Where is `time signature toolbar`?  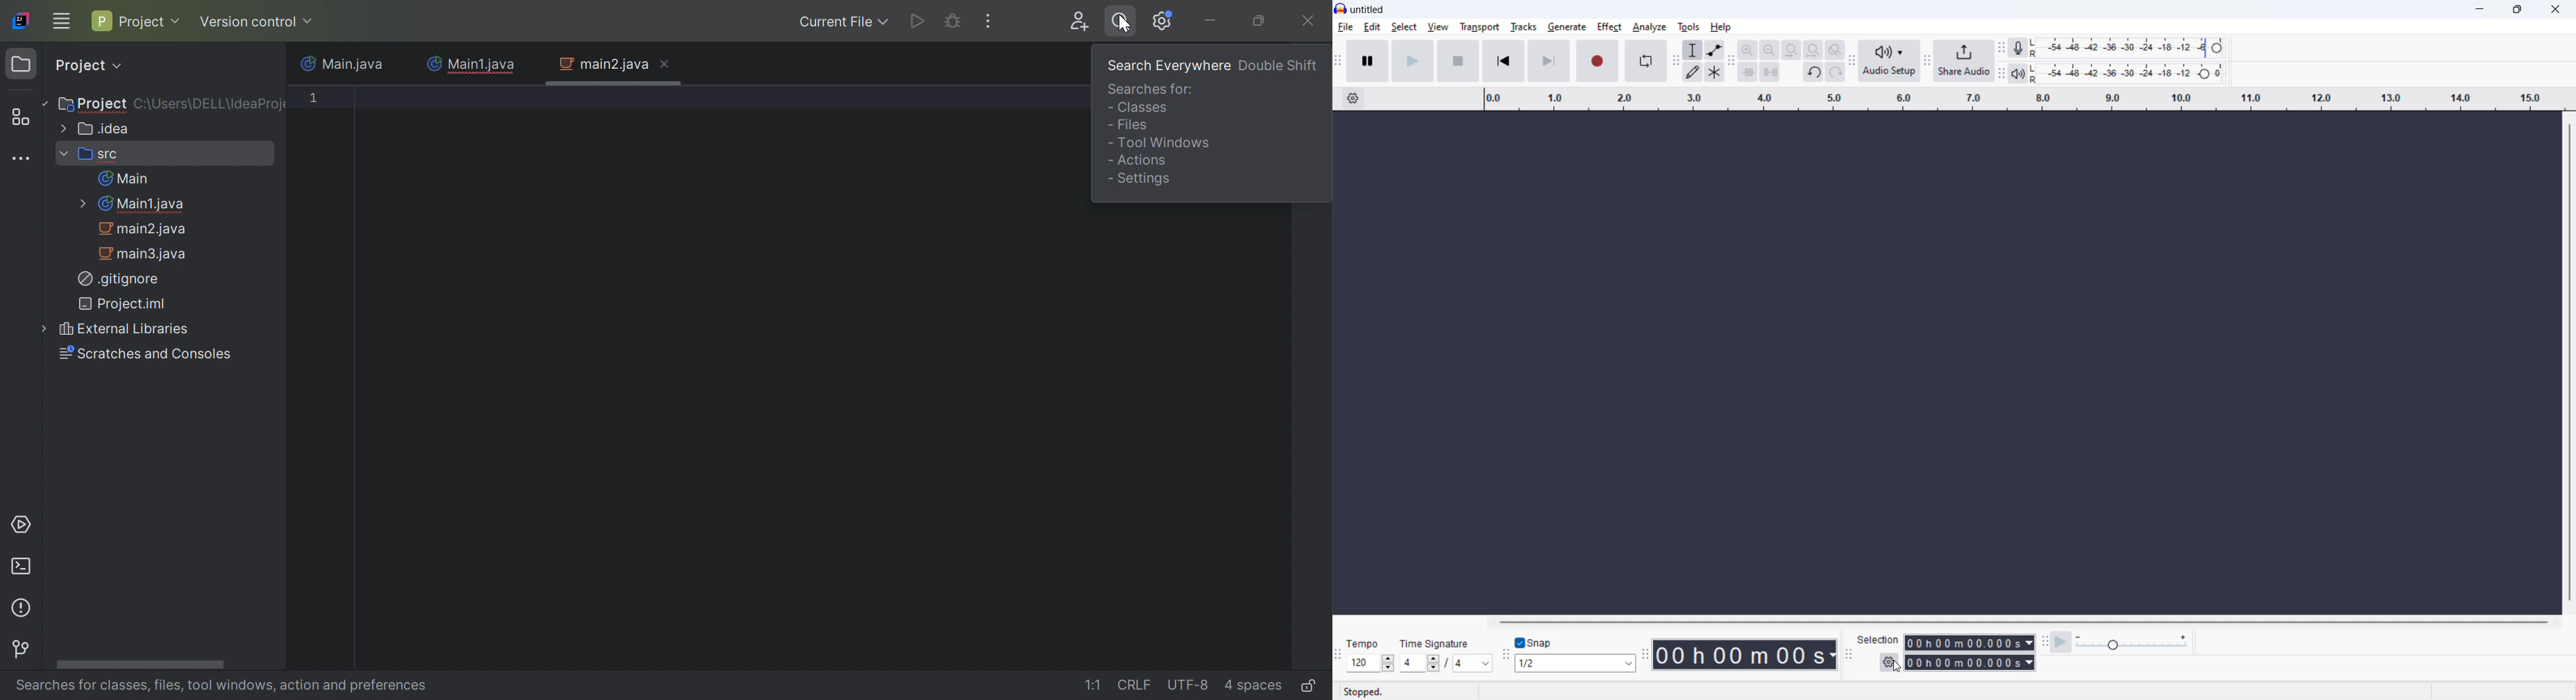
time signature toolbar is located at coordinates (1339, 657).